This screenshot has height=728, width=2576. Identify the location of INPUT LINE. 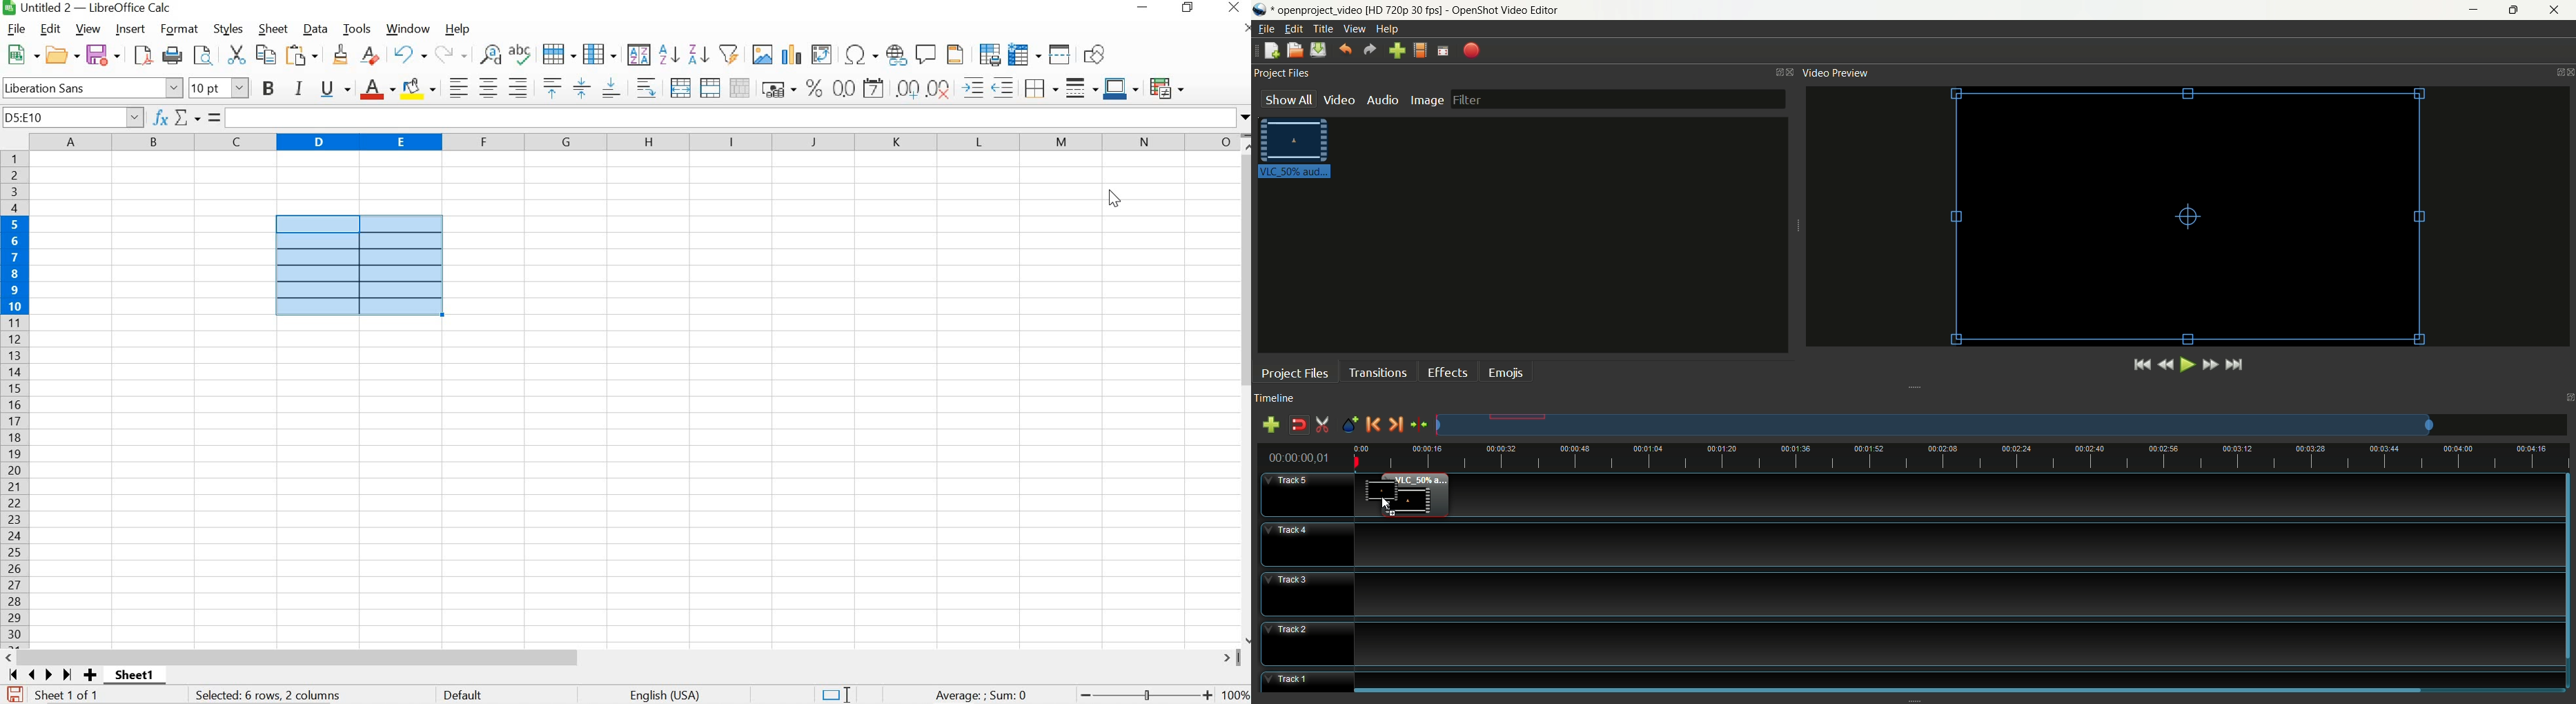
(739, 117).